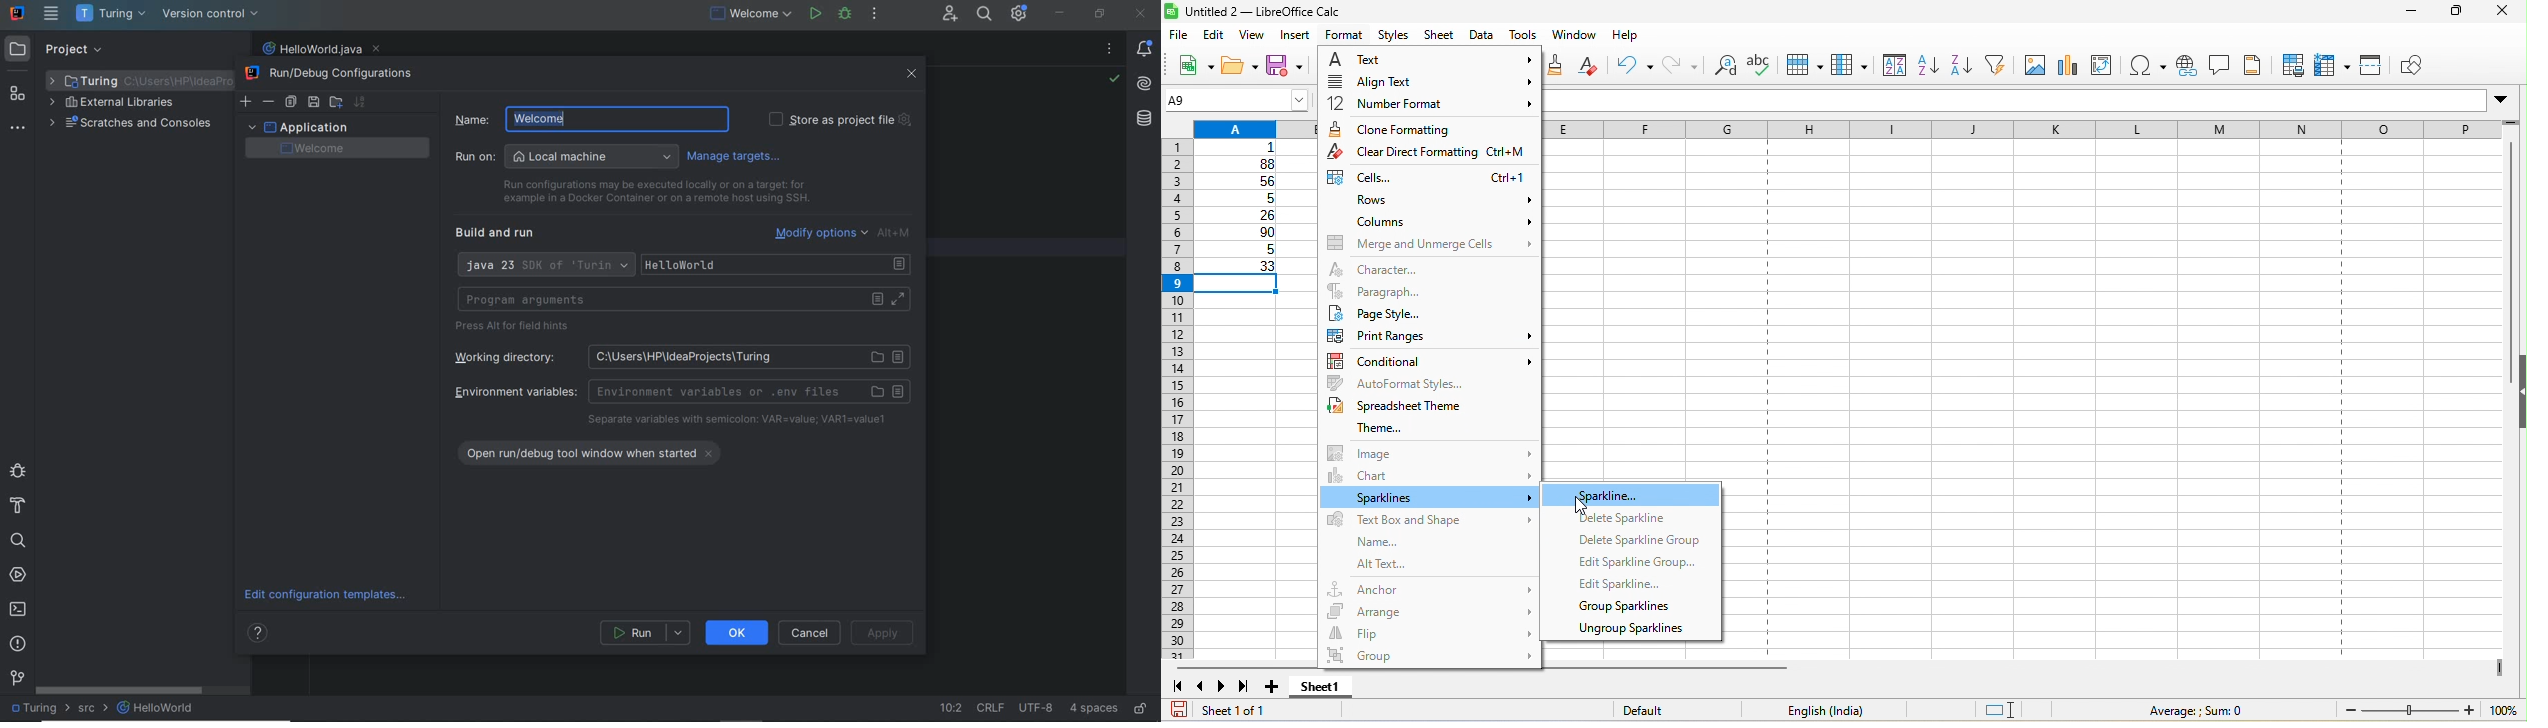 The height and width of the screenshot is (728, 2548). What do you see at coordinates (1324, 12) in the screenshot?
I see `untitled 2-libre office calc` at bounding box center [1324, 12].